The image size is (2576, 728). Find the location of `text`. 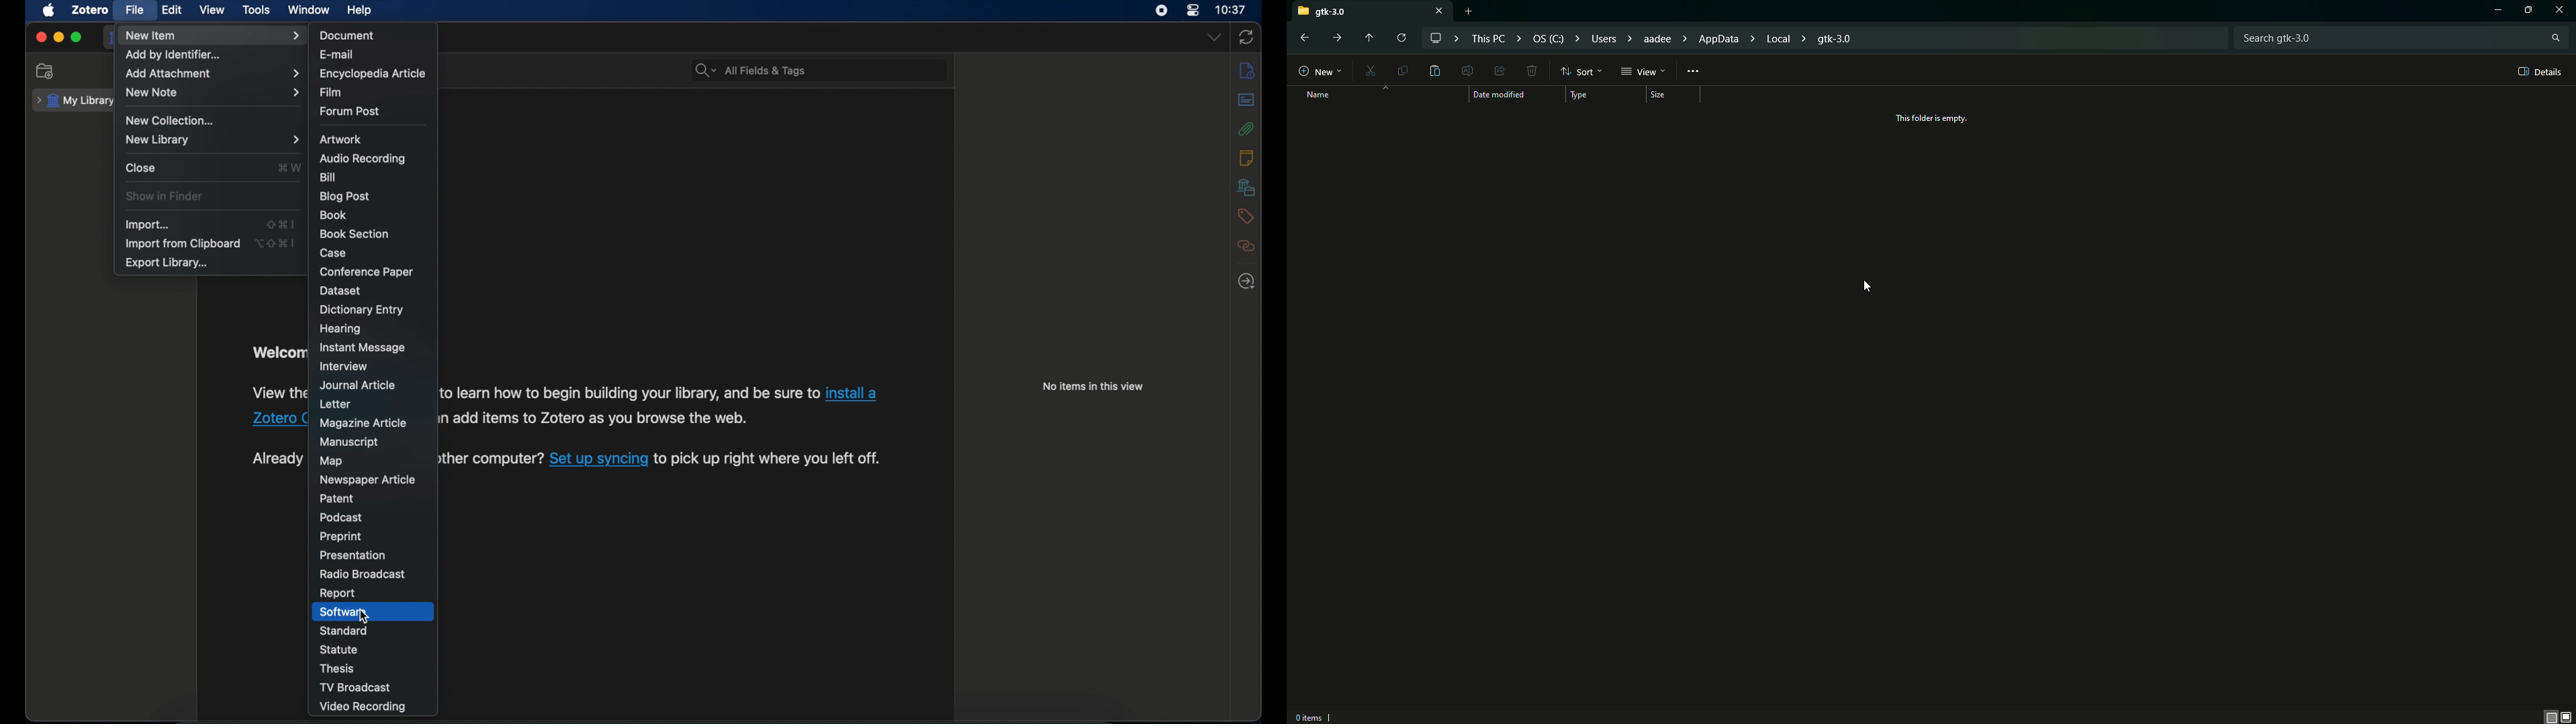

text is located at coordinates (279, 459).